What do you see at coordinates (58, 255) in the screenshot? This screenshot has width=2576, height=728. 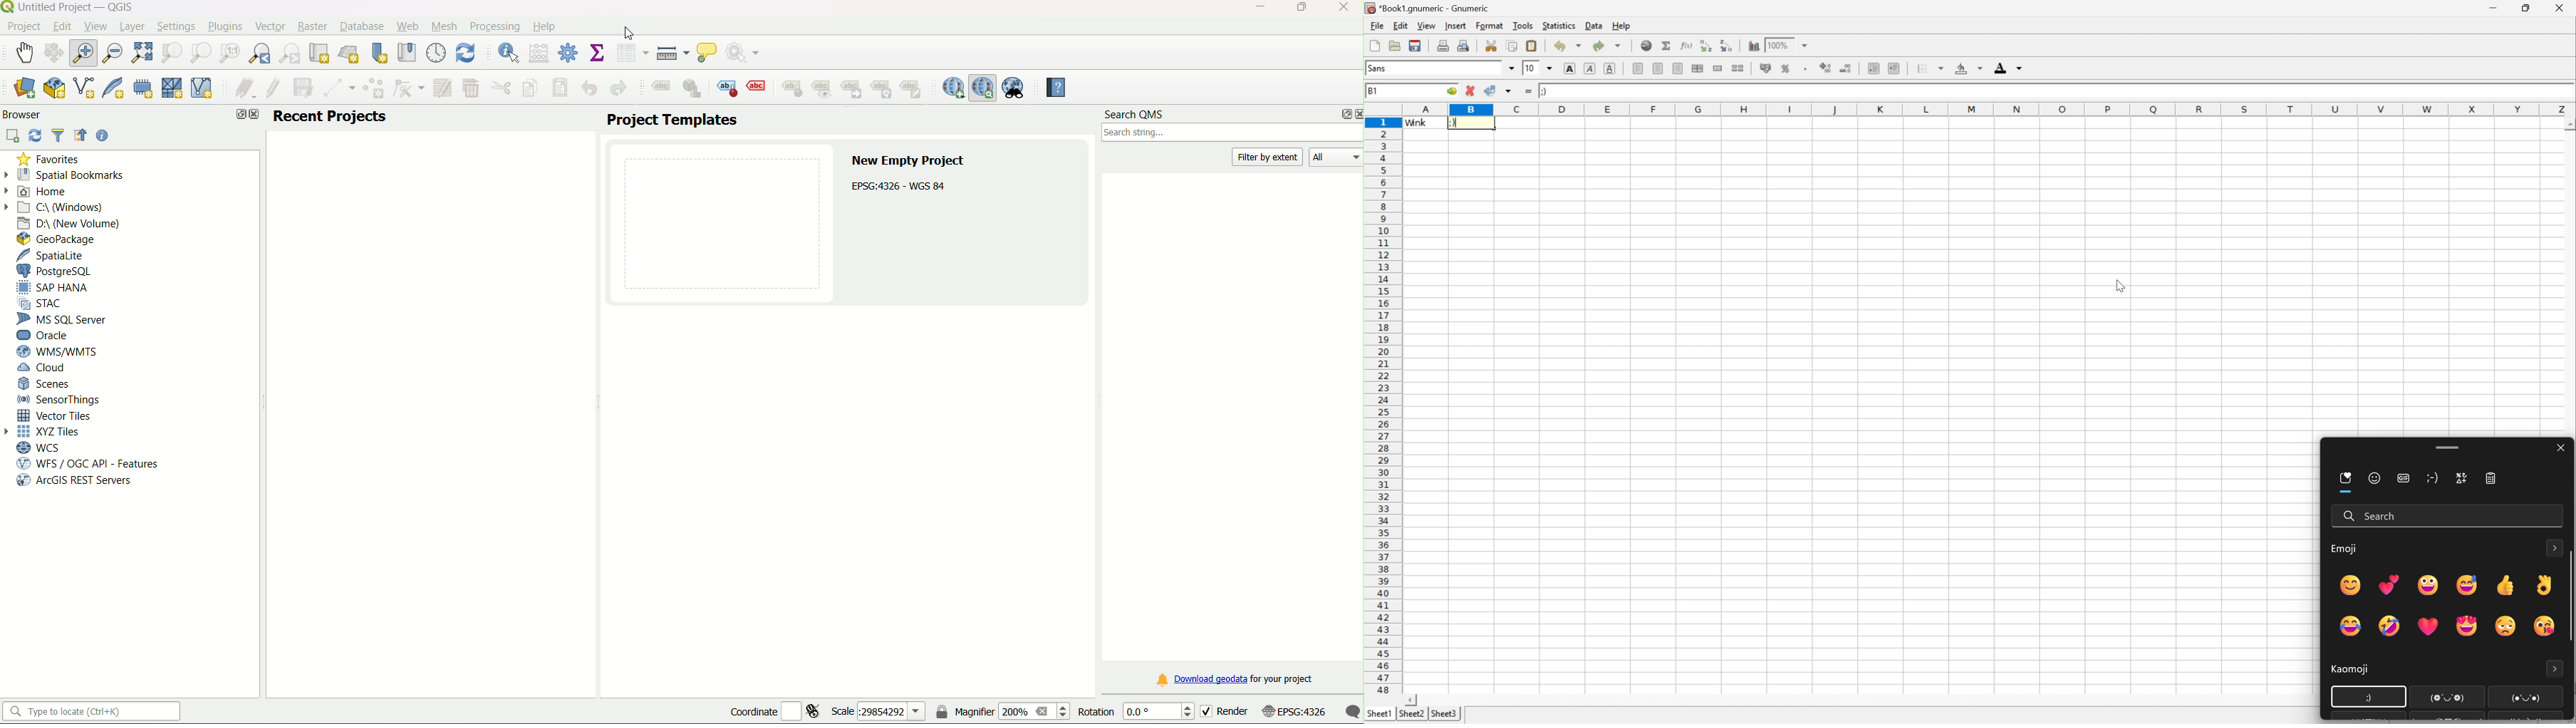 I see `Spatial Lite` at bounding box center [58, 255].